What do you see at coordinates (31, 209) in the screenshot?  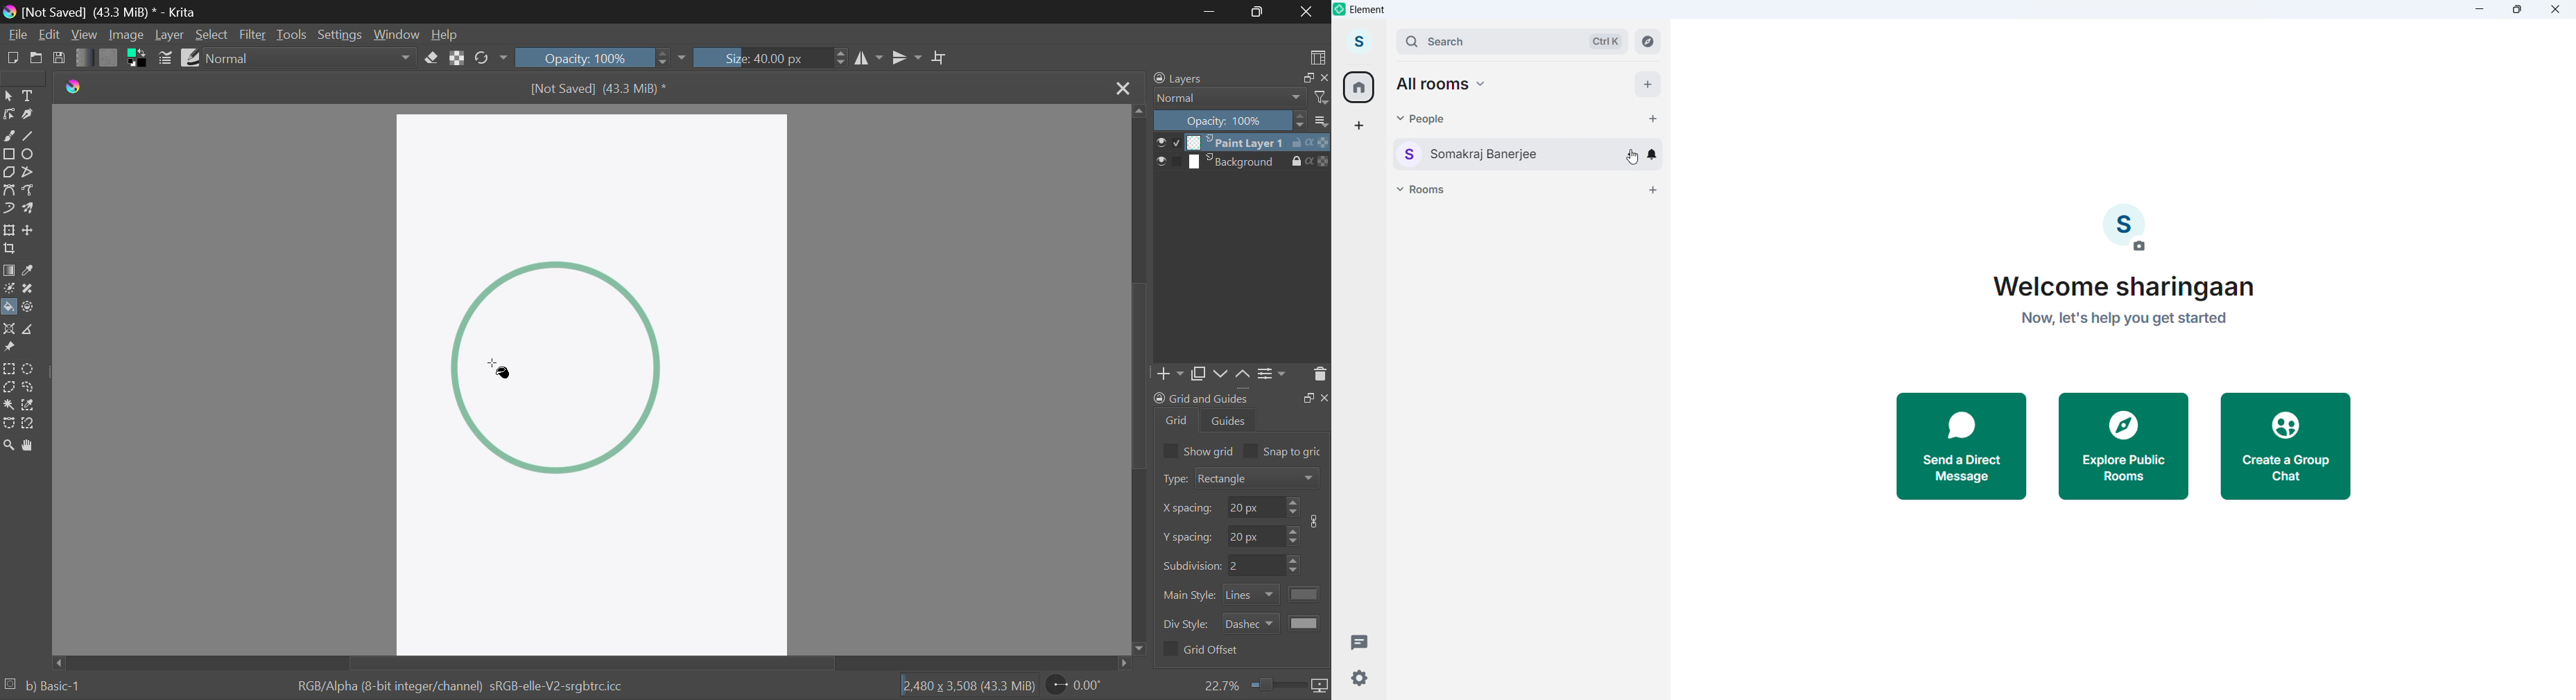 I see `Multibrush Tool` at bounding box center [31, 209].